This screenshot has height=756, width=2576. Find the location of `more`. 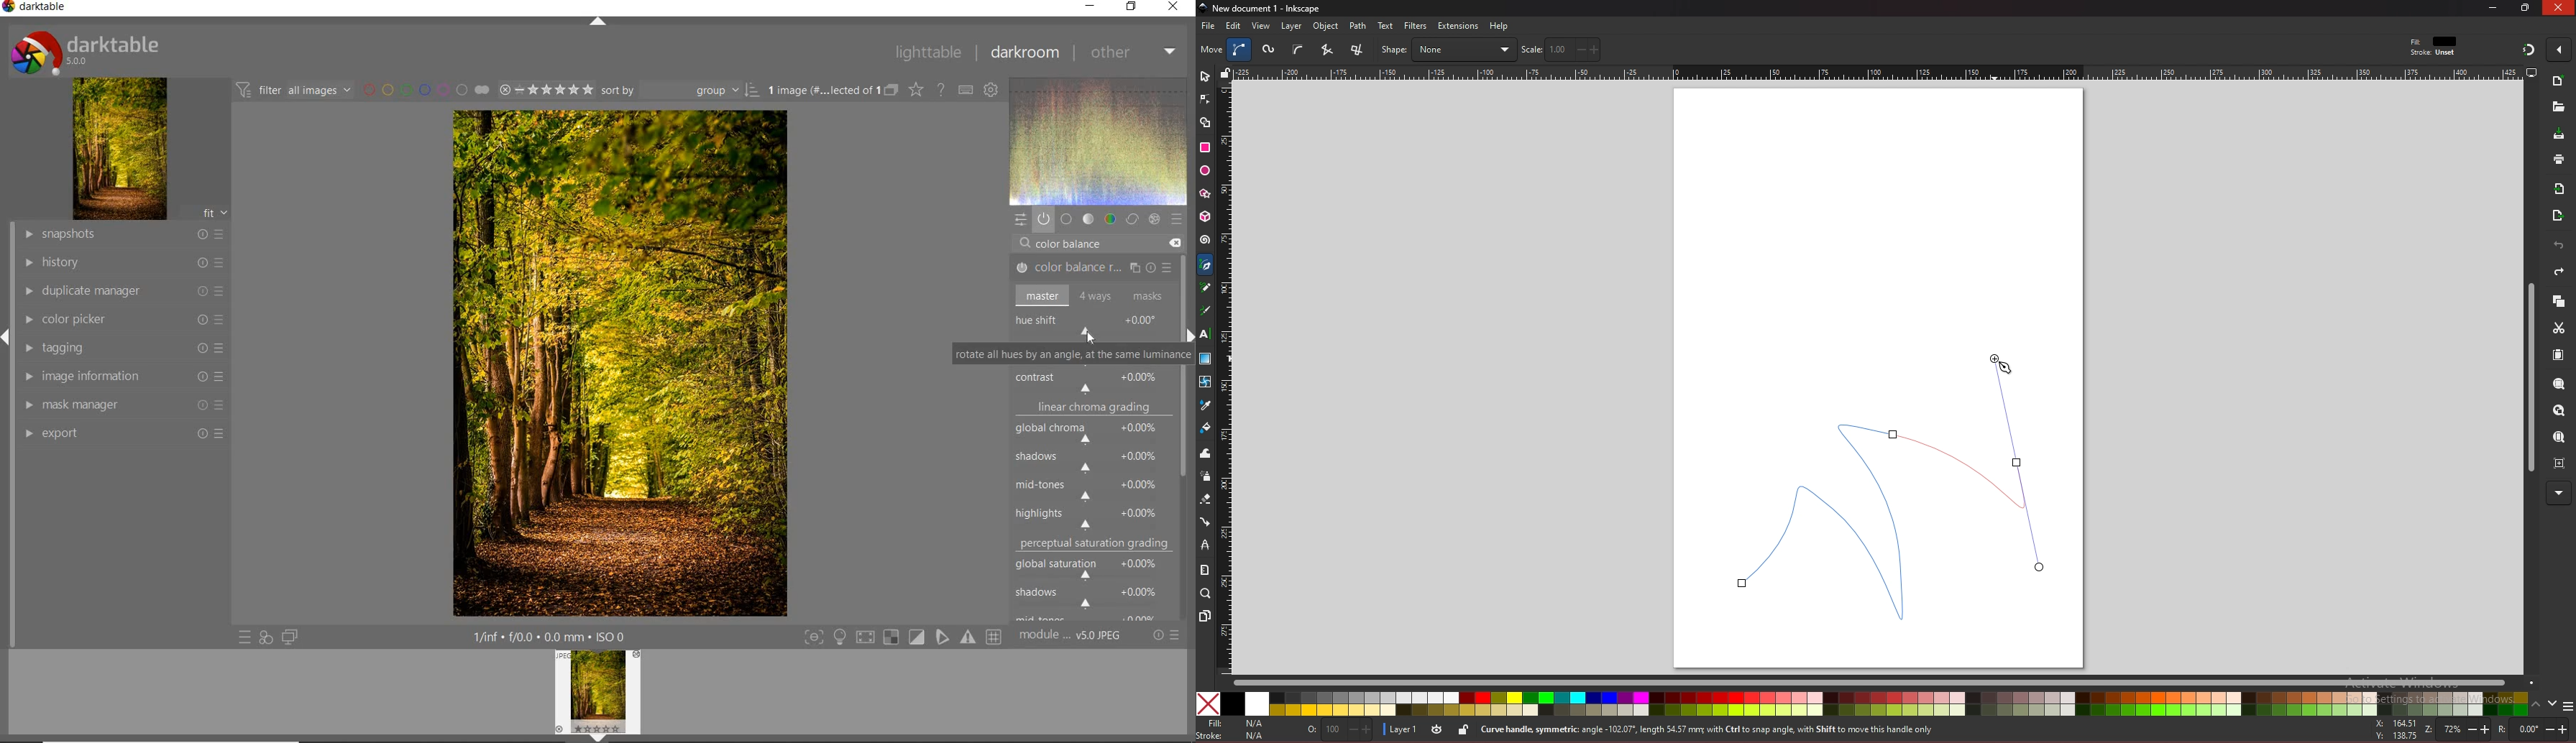

more is located at coordinates (2559, 494).